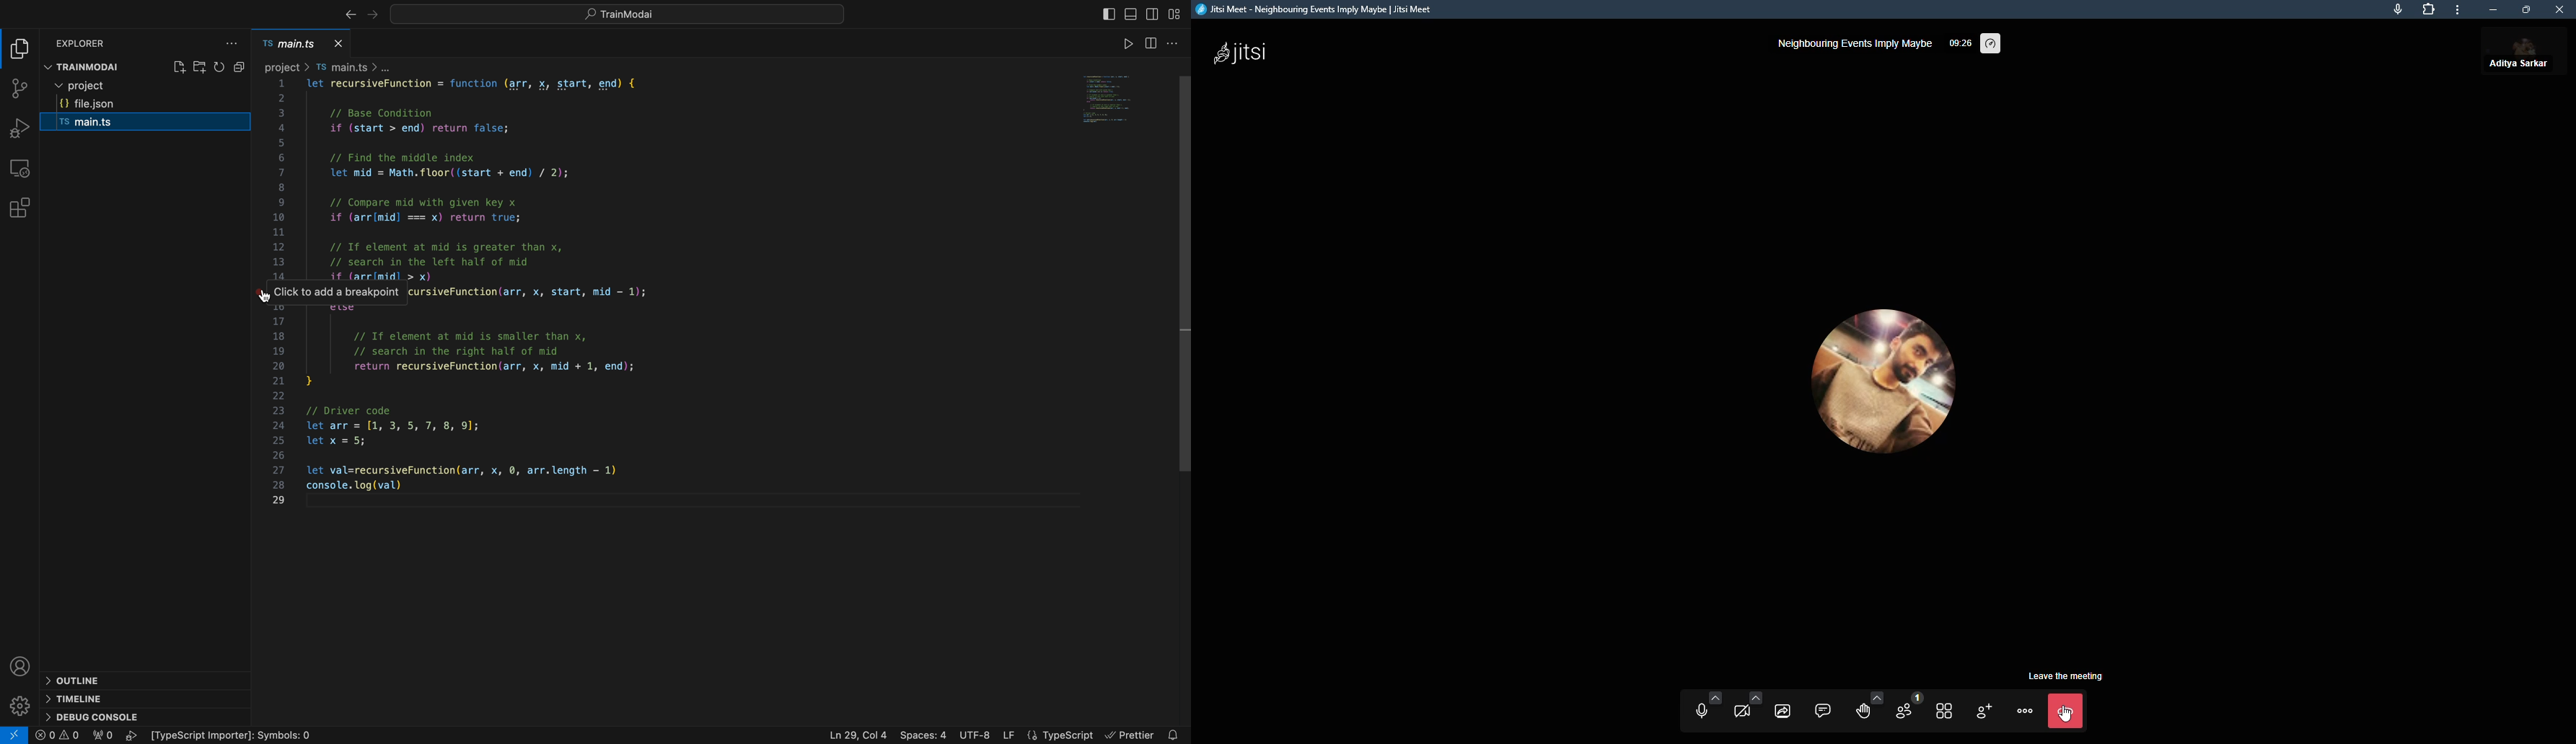 The image size is (2576, 756). Describe the element at coordinates (22, 127) in the screenshot. I see `debugger` at that location.